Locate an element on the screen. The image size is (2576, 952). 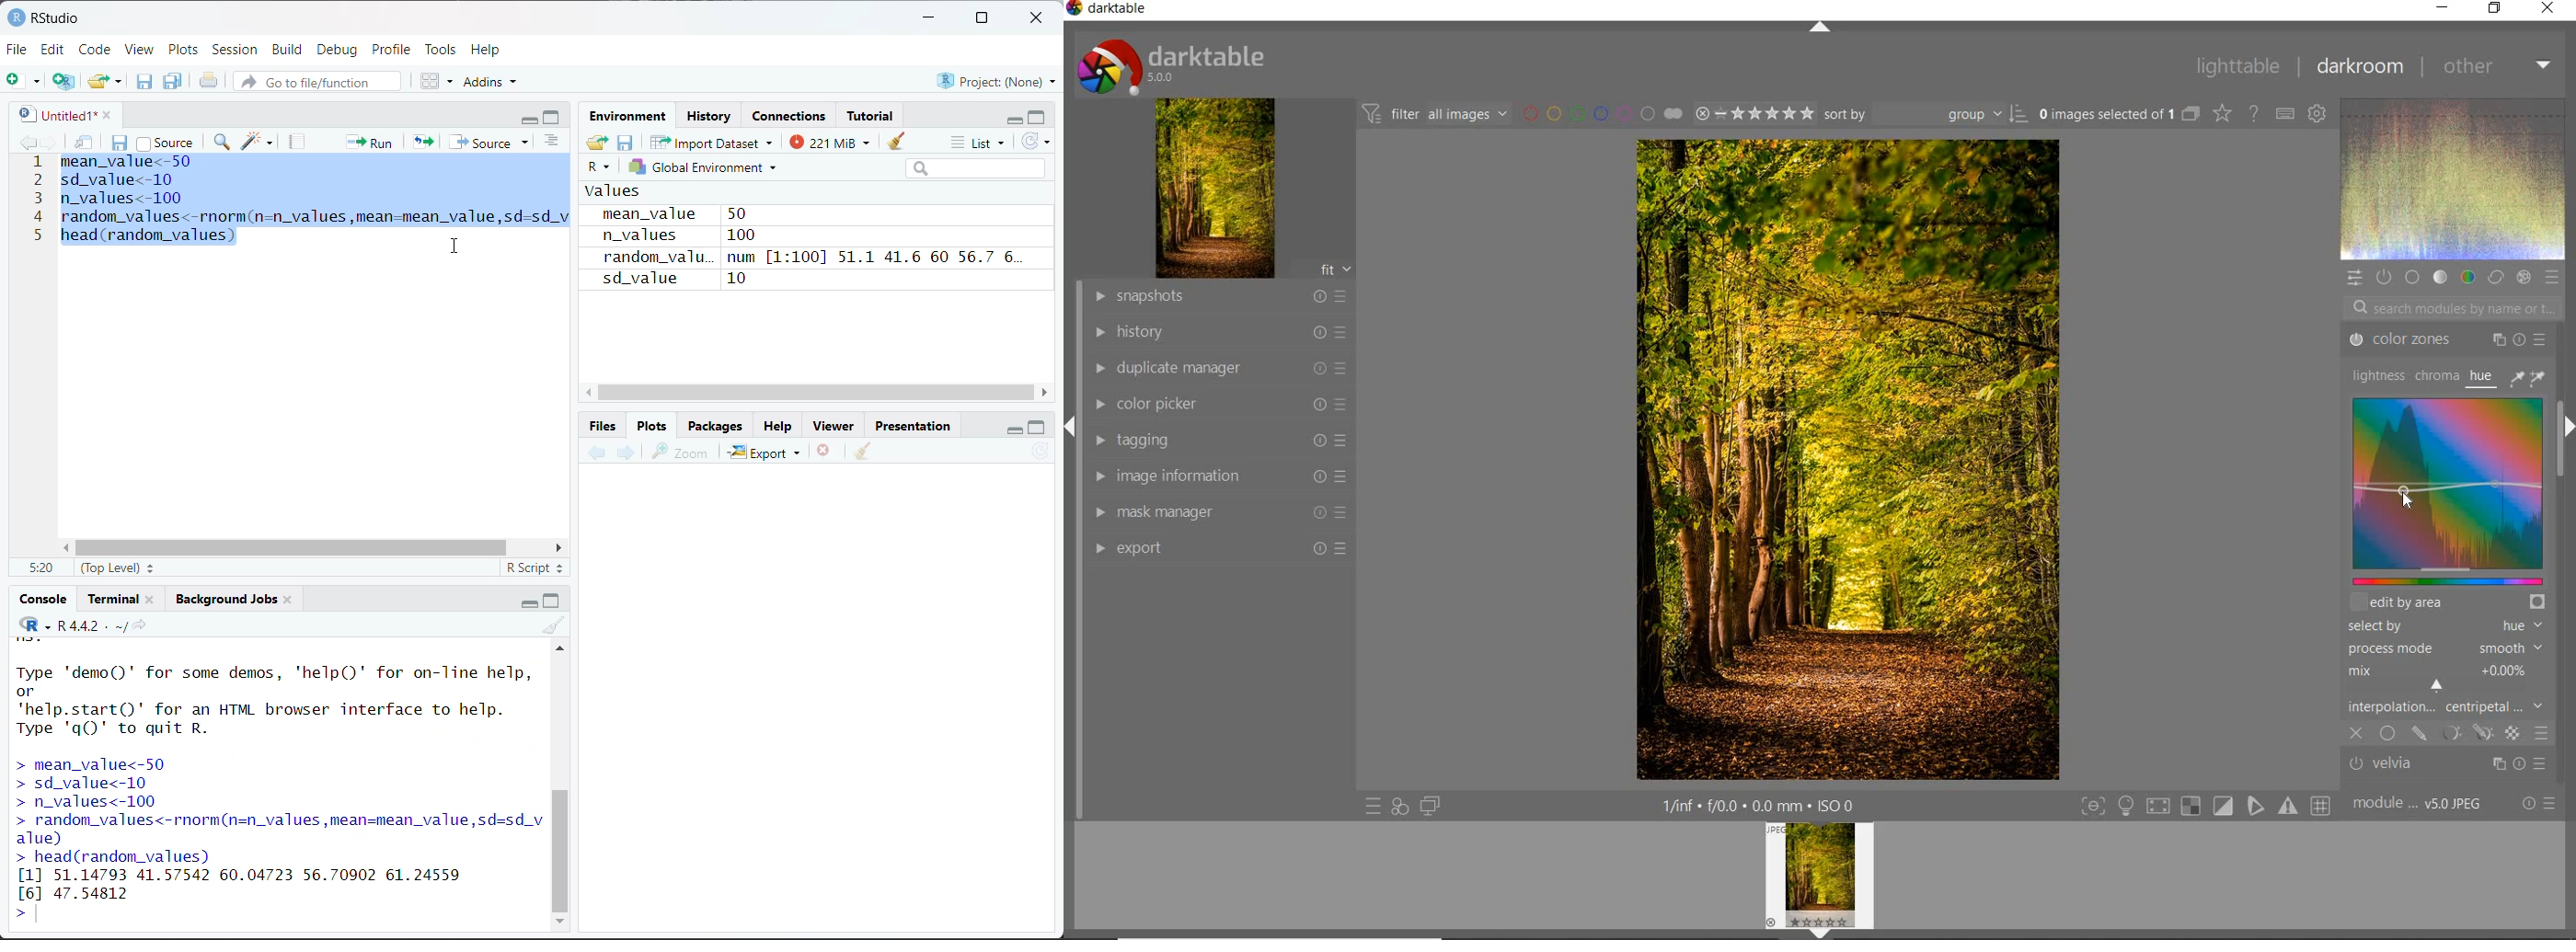
maximize is located at coordinates (1037, 426).